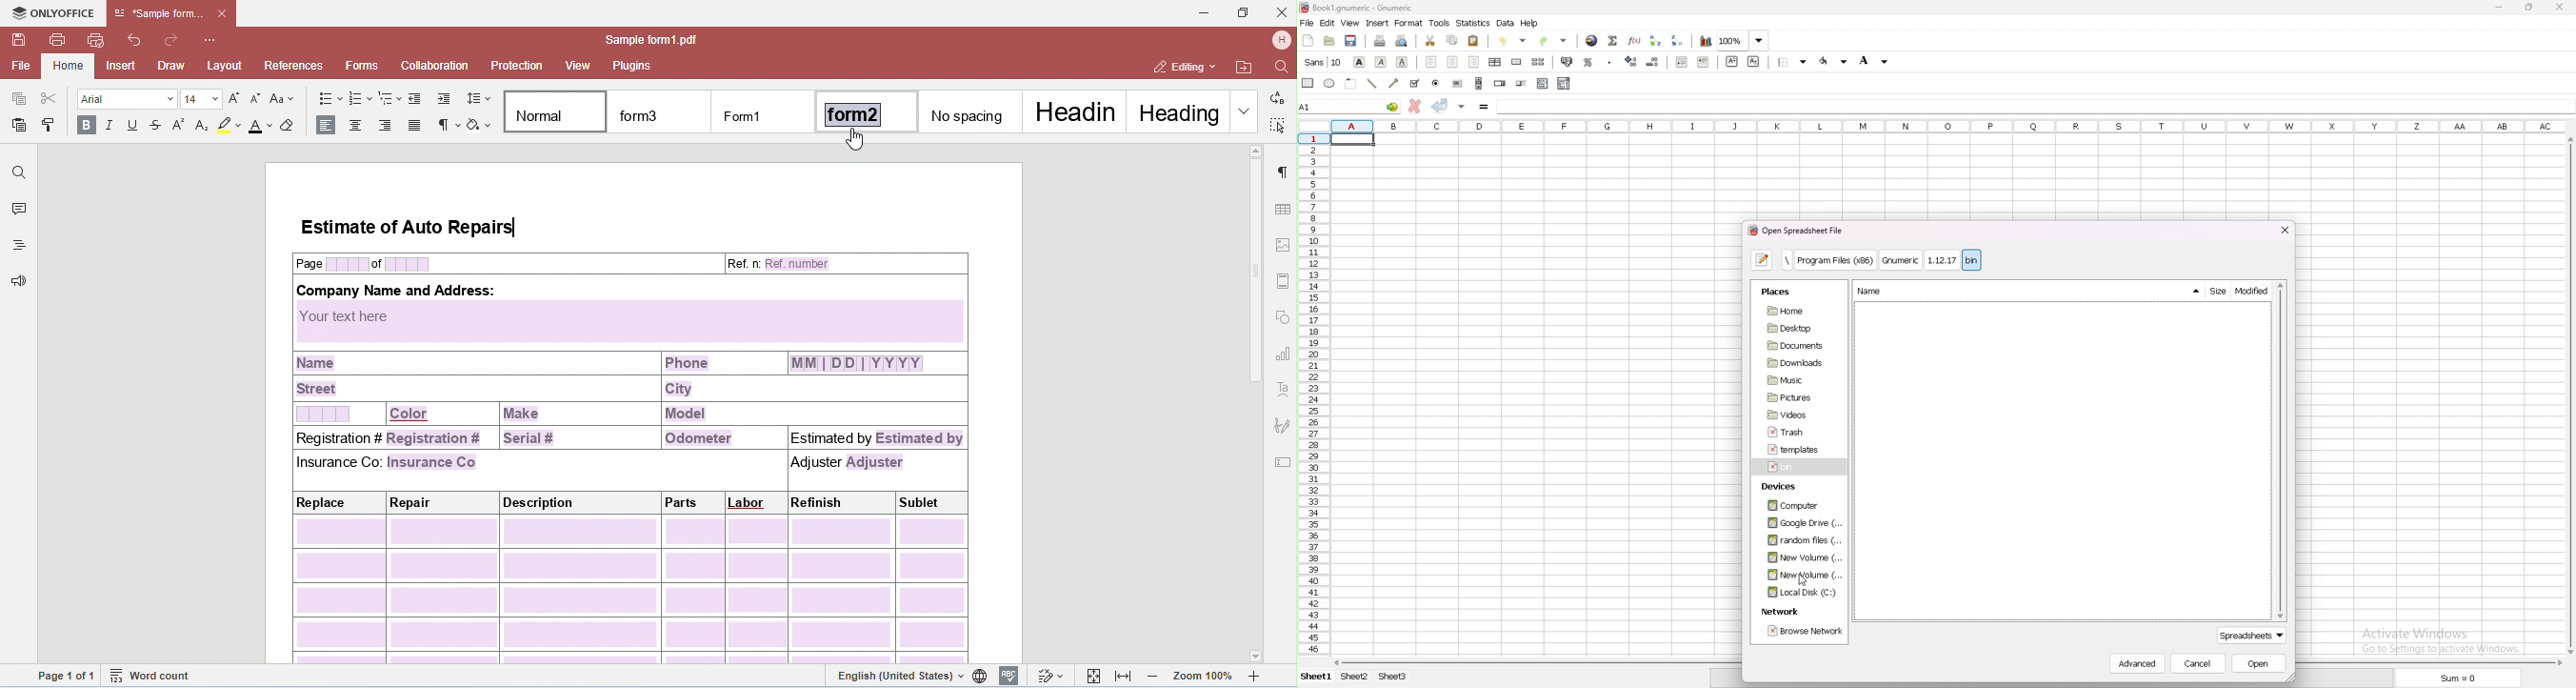 This screenshot has width=2576, height=700. Describe the element at coordinates (1354, 139) in the screenshot. I see `selected cell` at that location.